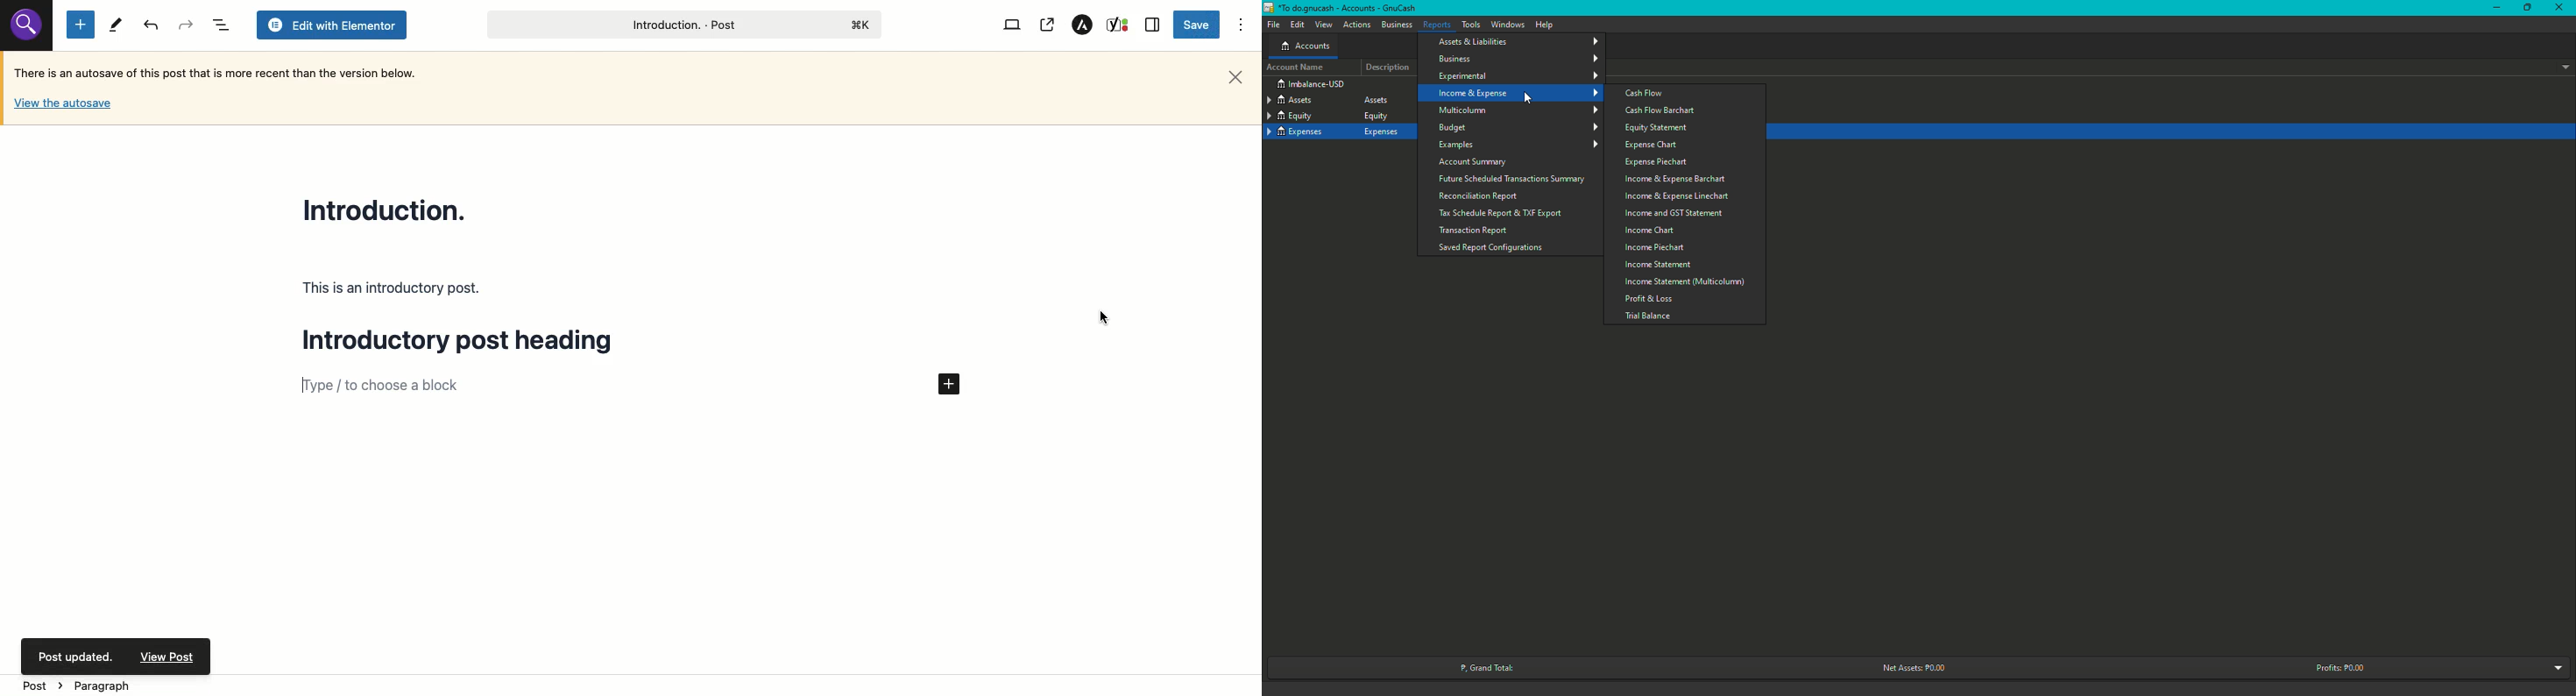 The width and height of the screenshot is (2576, 700). Describe the element at coordinates (2524, 9) in the screenshot. I see `Restore` at that location.